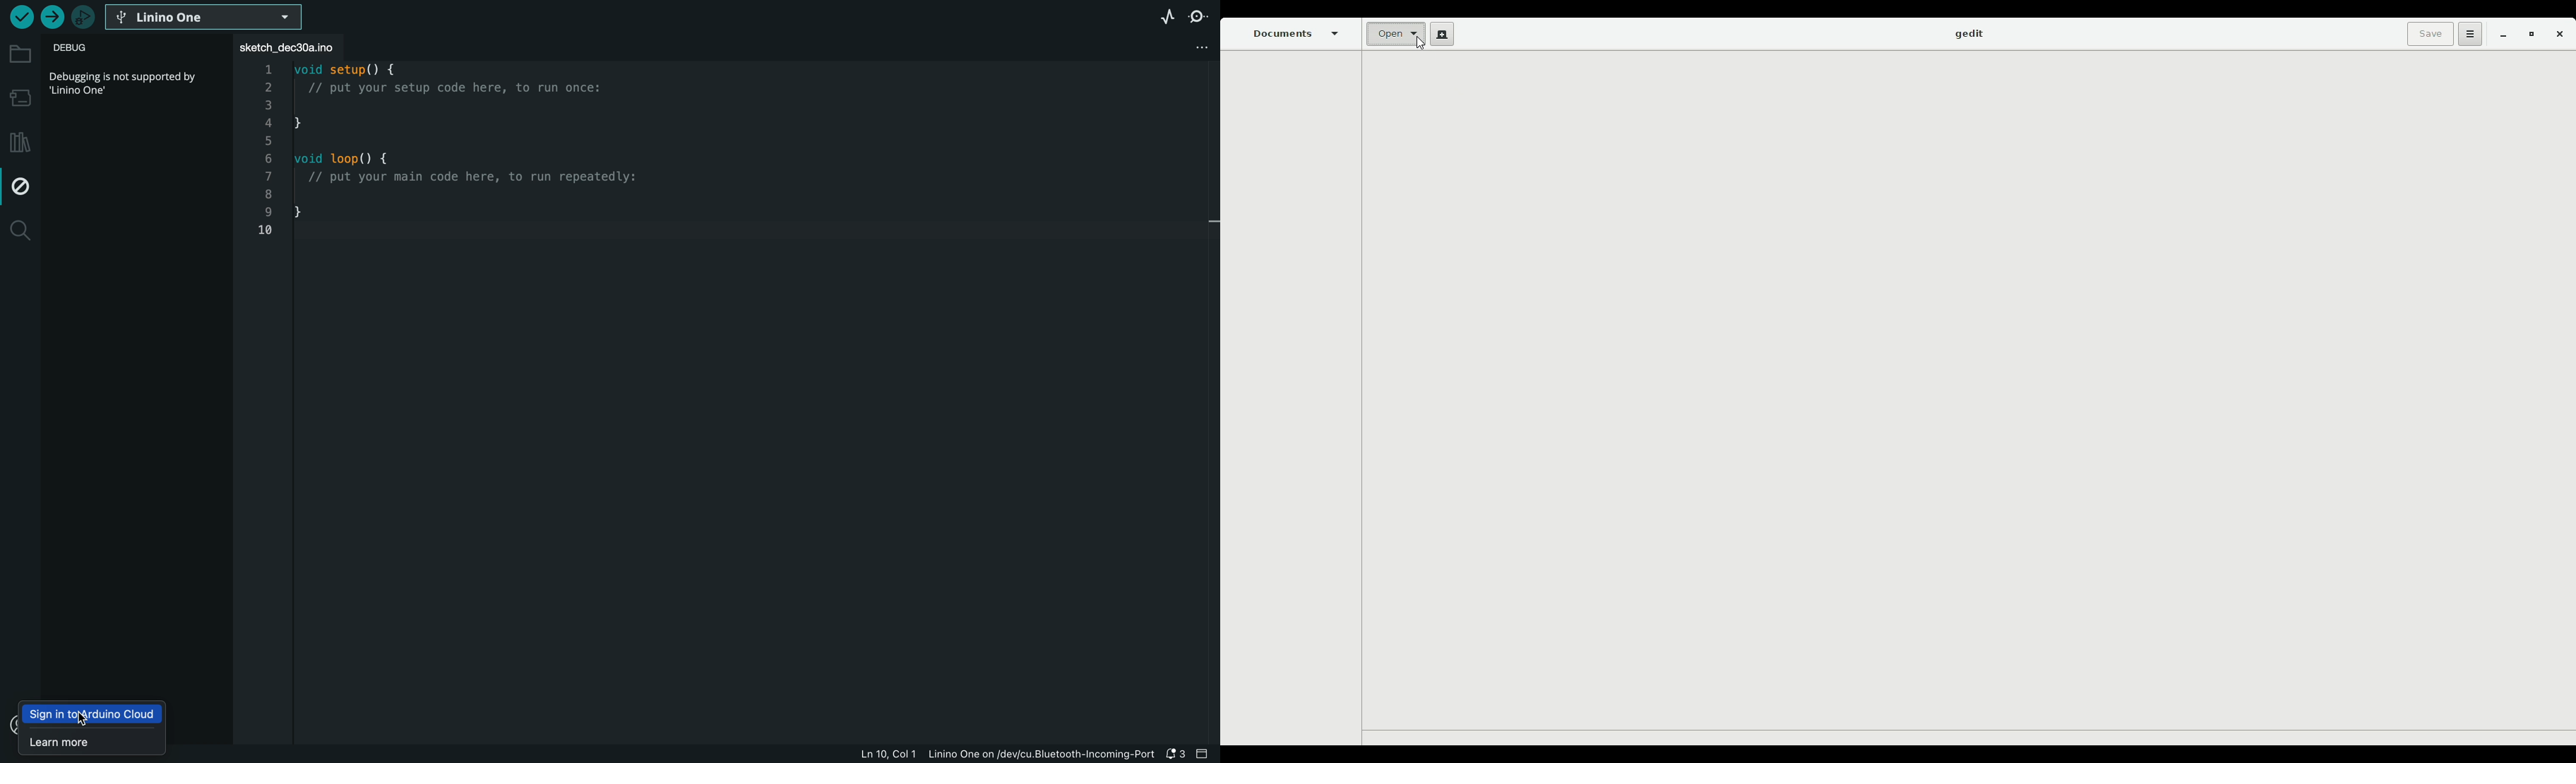 The width and height of the screenshot is (2576, 784). What do you see at coordinates (2468, 34) in the screenshot?
I see `Options` at bounding box center [2468, 34].